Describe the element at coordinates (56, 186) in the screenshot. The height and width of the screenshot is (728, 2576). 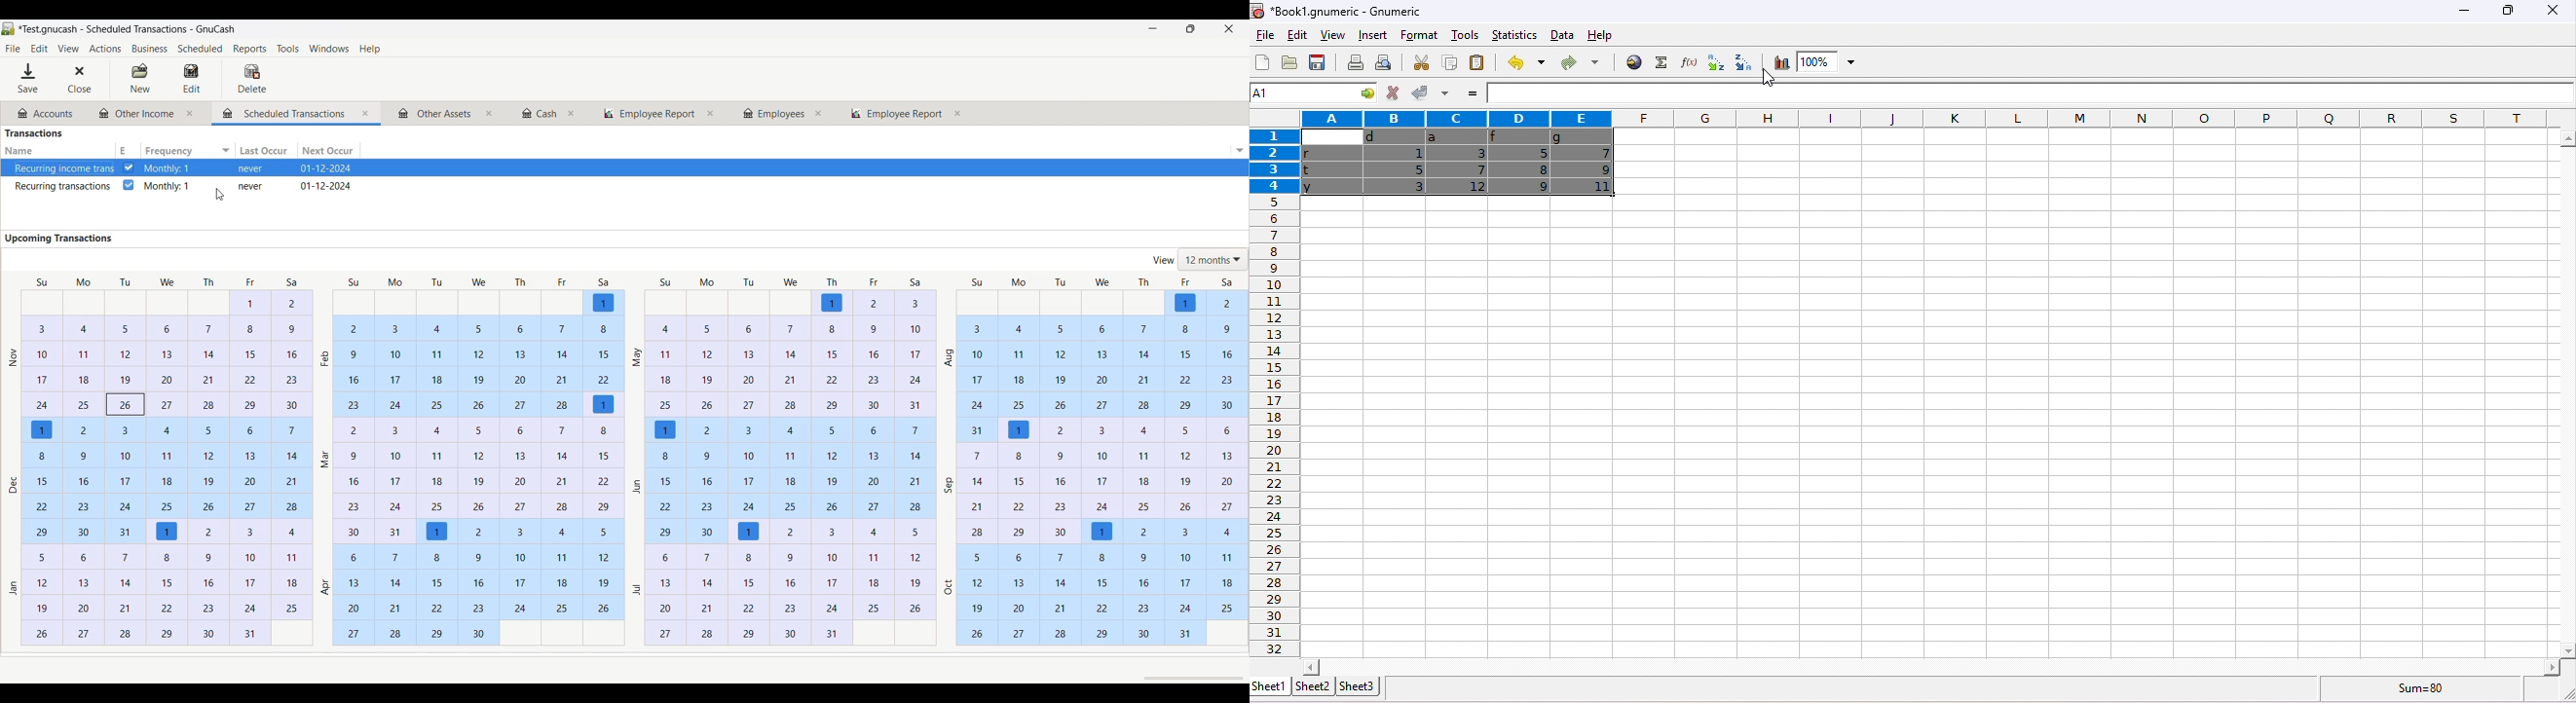
I see `Older recurring transaction` at that location.